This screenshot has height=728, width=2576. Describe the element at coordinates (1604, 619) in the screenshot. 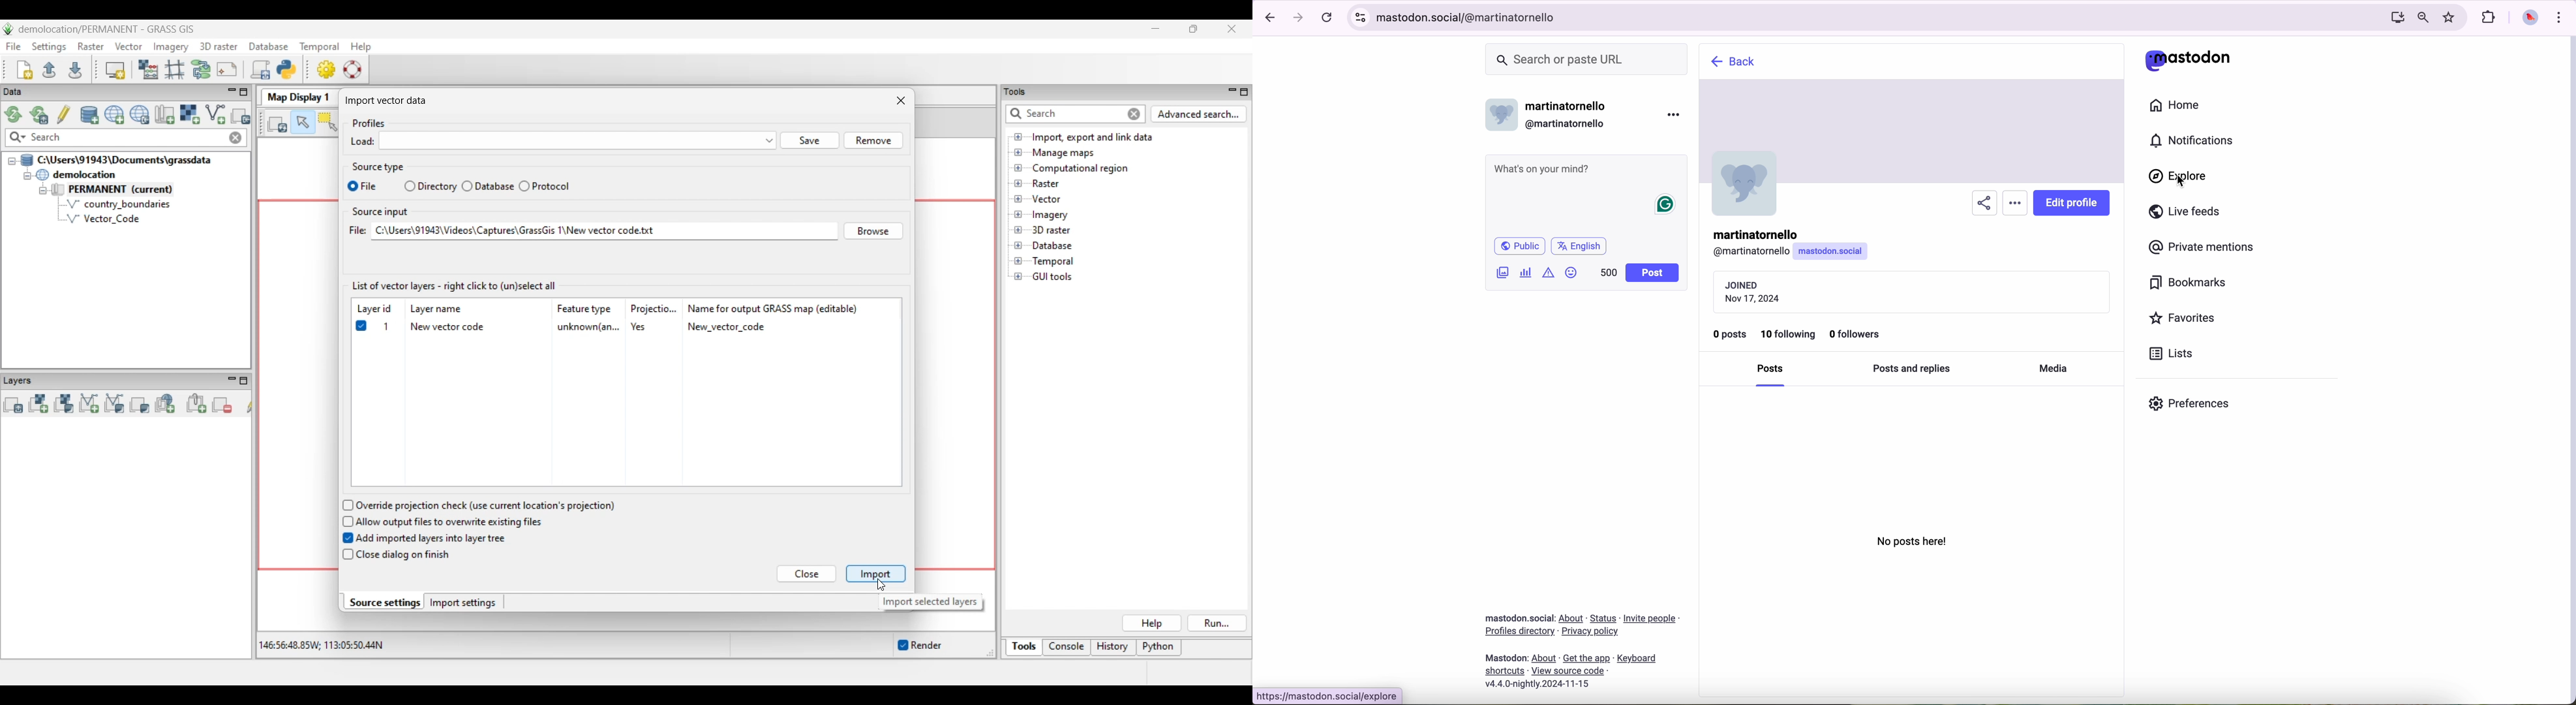

I see `link` at that location.